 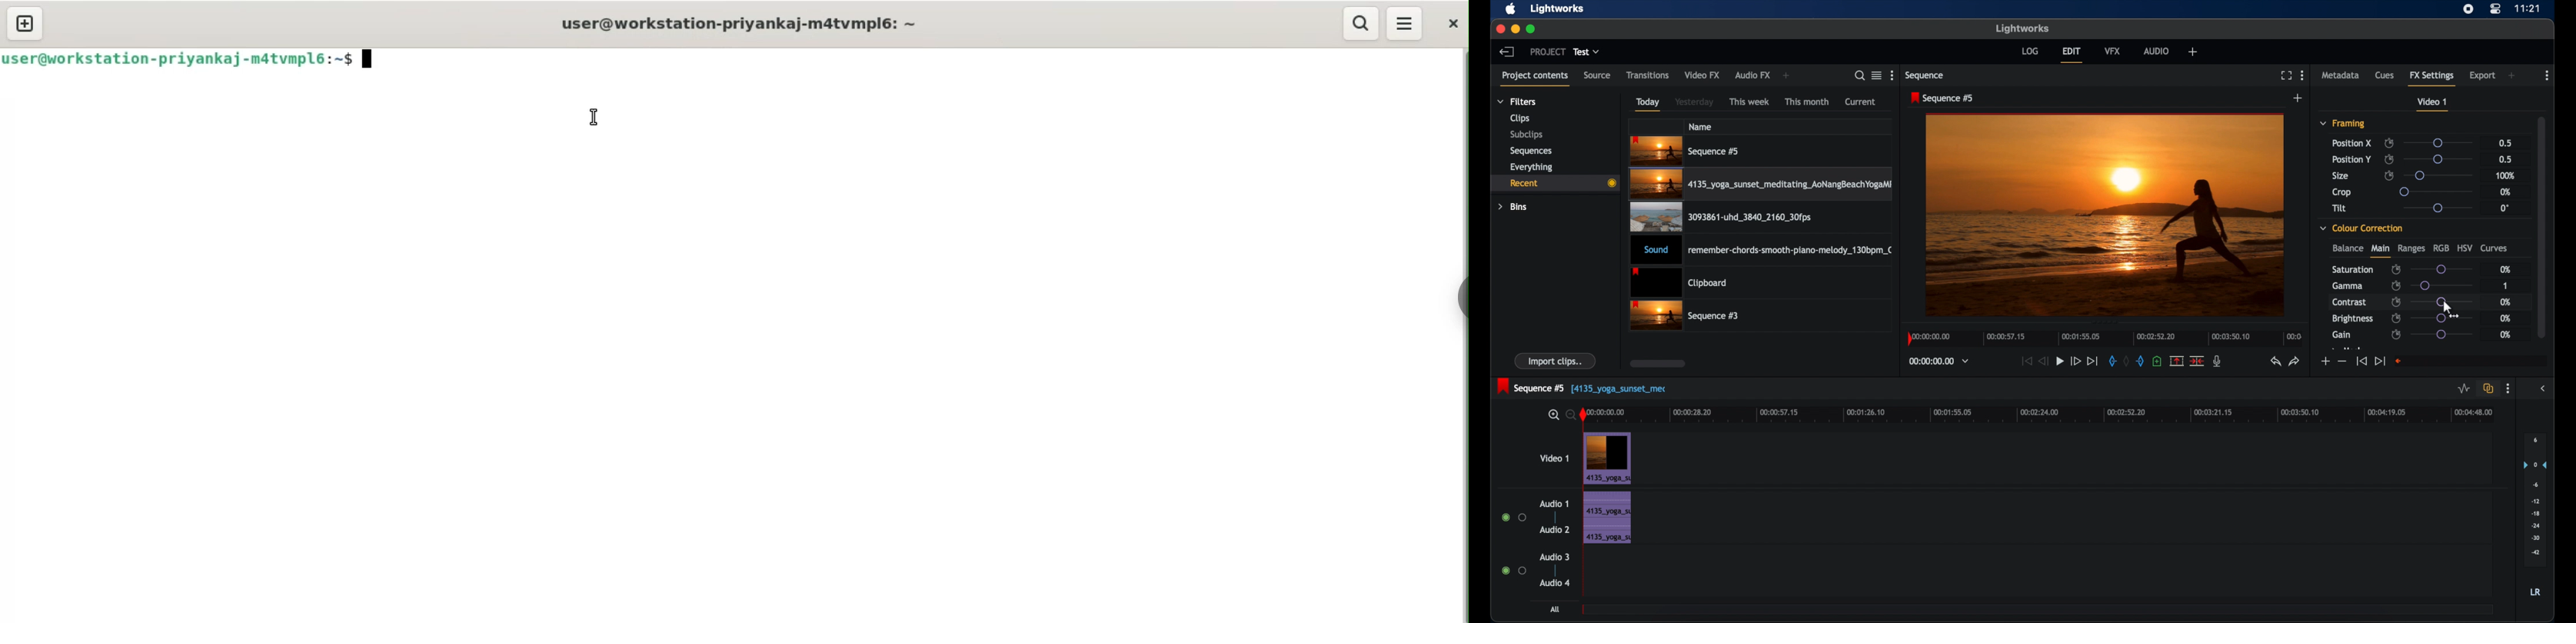 What do you see at coordinates (2092, 361) in the screenshot?
I see `jump to end` at bounding box center [2092, 361].